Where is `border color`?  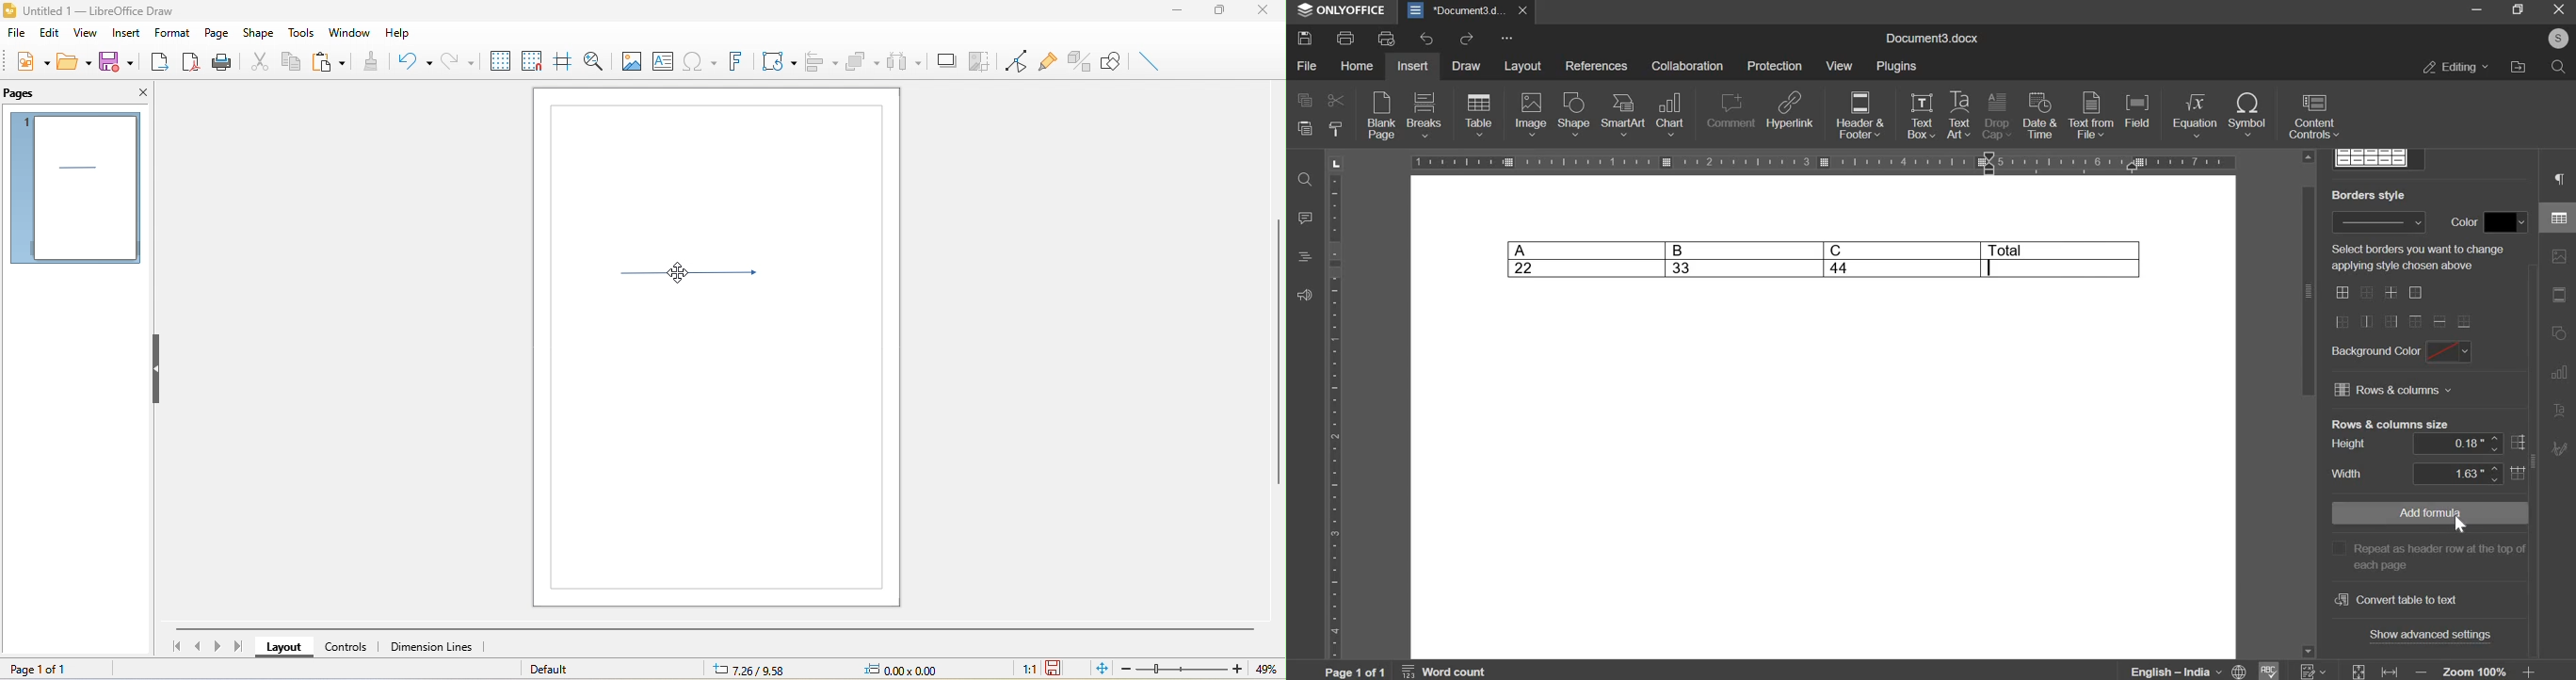 border color is located at coordinates (2506, 223).